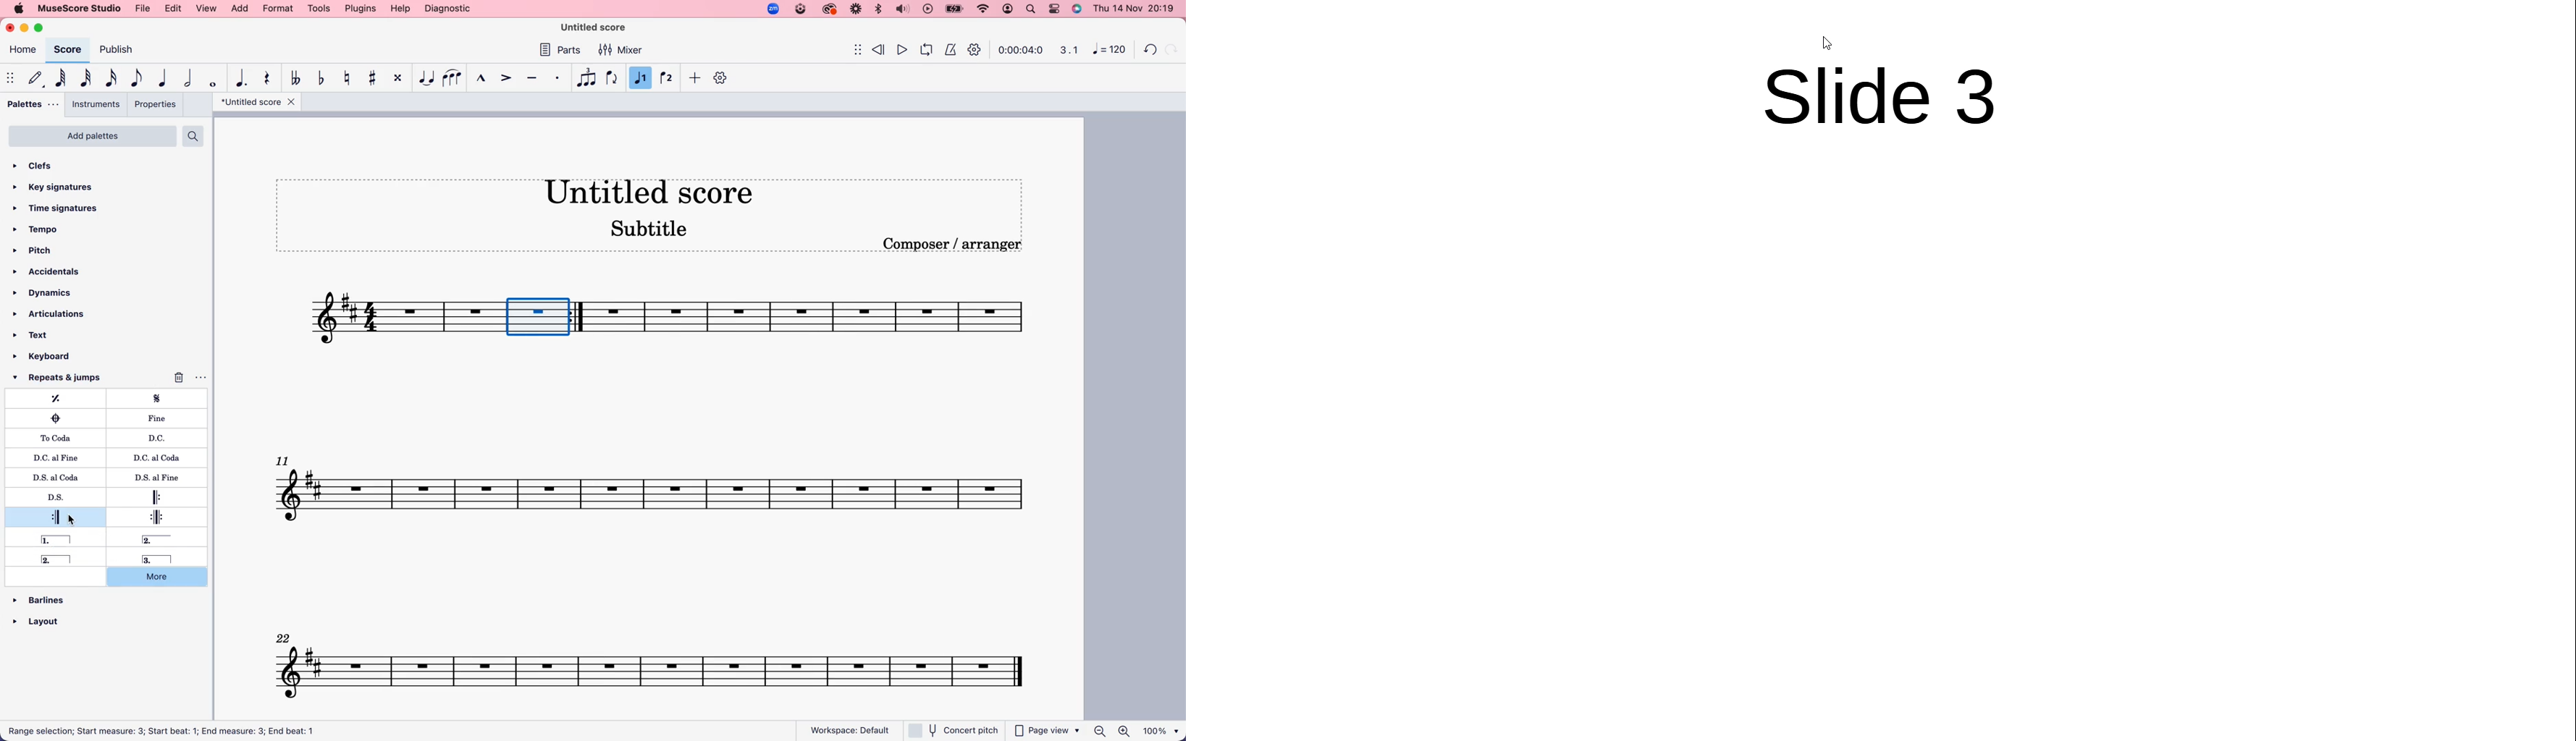  I want to click on rewind, so click(880, 47).